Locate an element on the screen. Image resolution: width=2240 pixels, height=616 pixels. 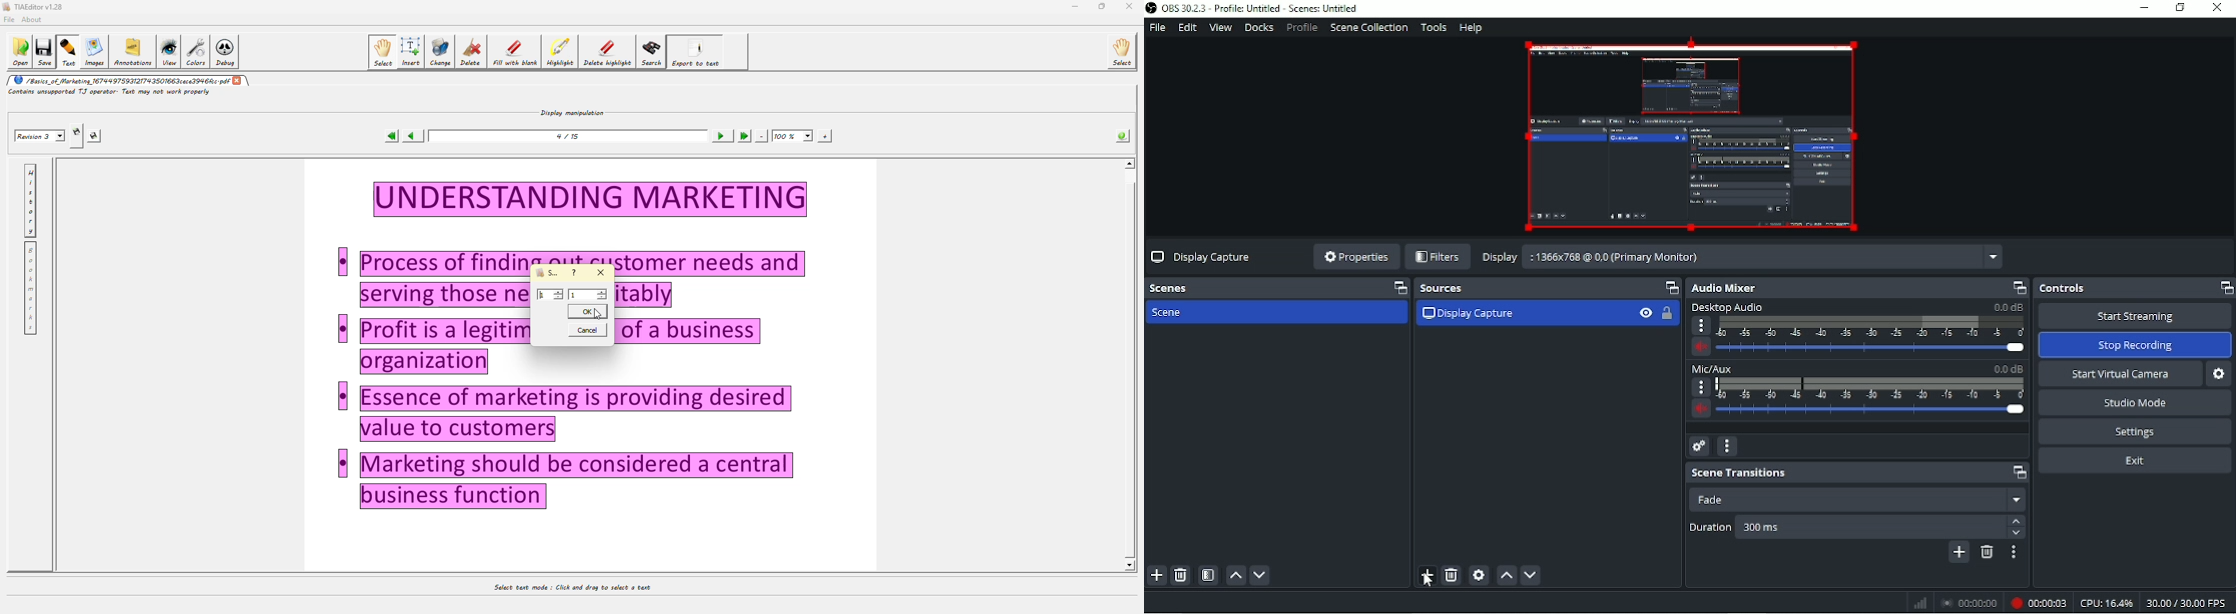
Profile is located at coordinates (1302, 28).